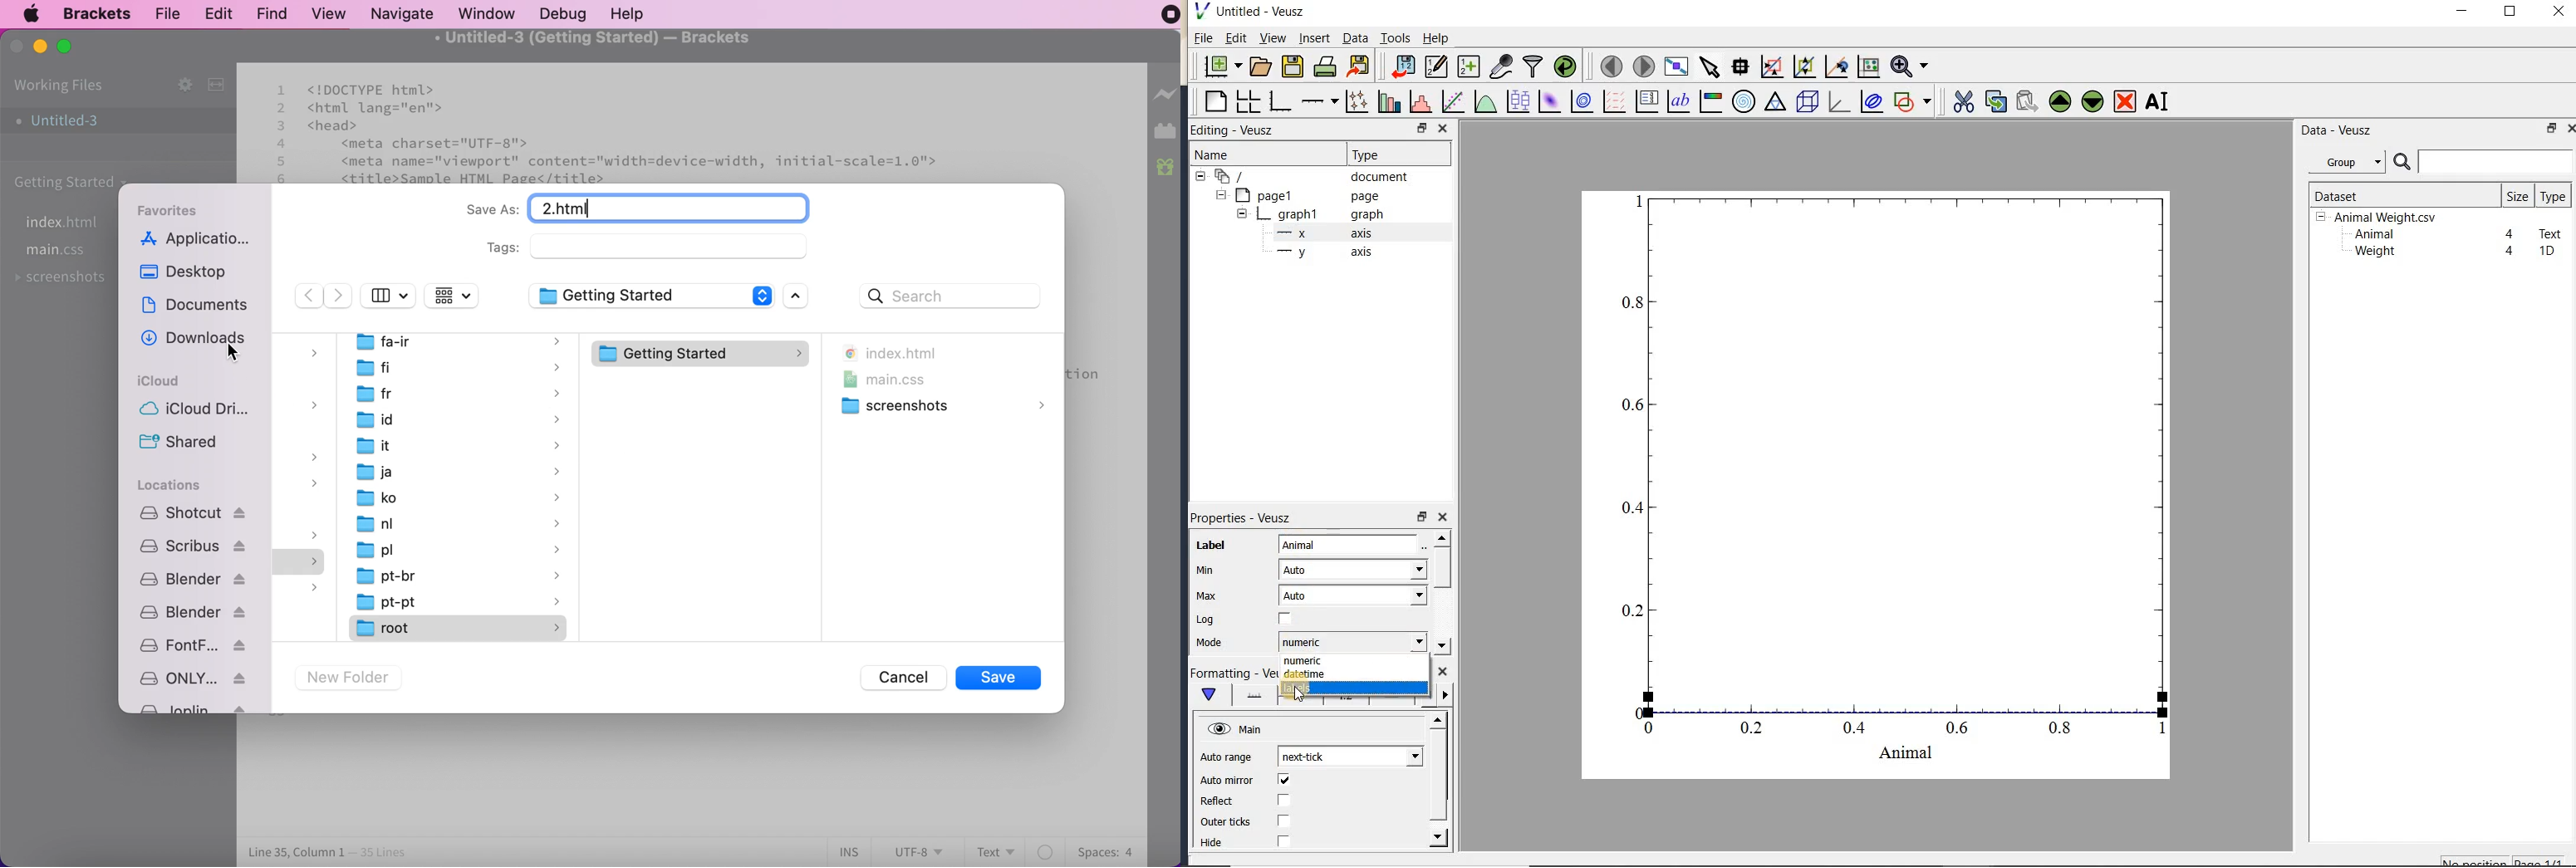 This screenshot has height=868, width=2576. I want to click on blank page, so click(1214, 102).